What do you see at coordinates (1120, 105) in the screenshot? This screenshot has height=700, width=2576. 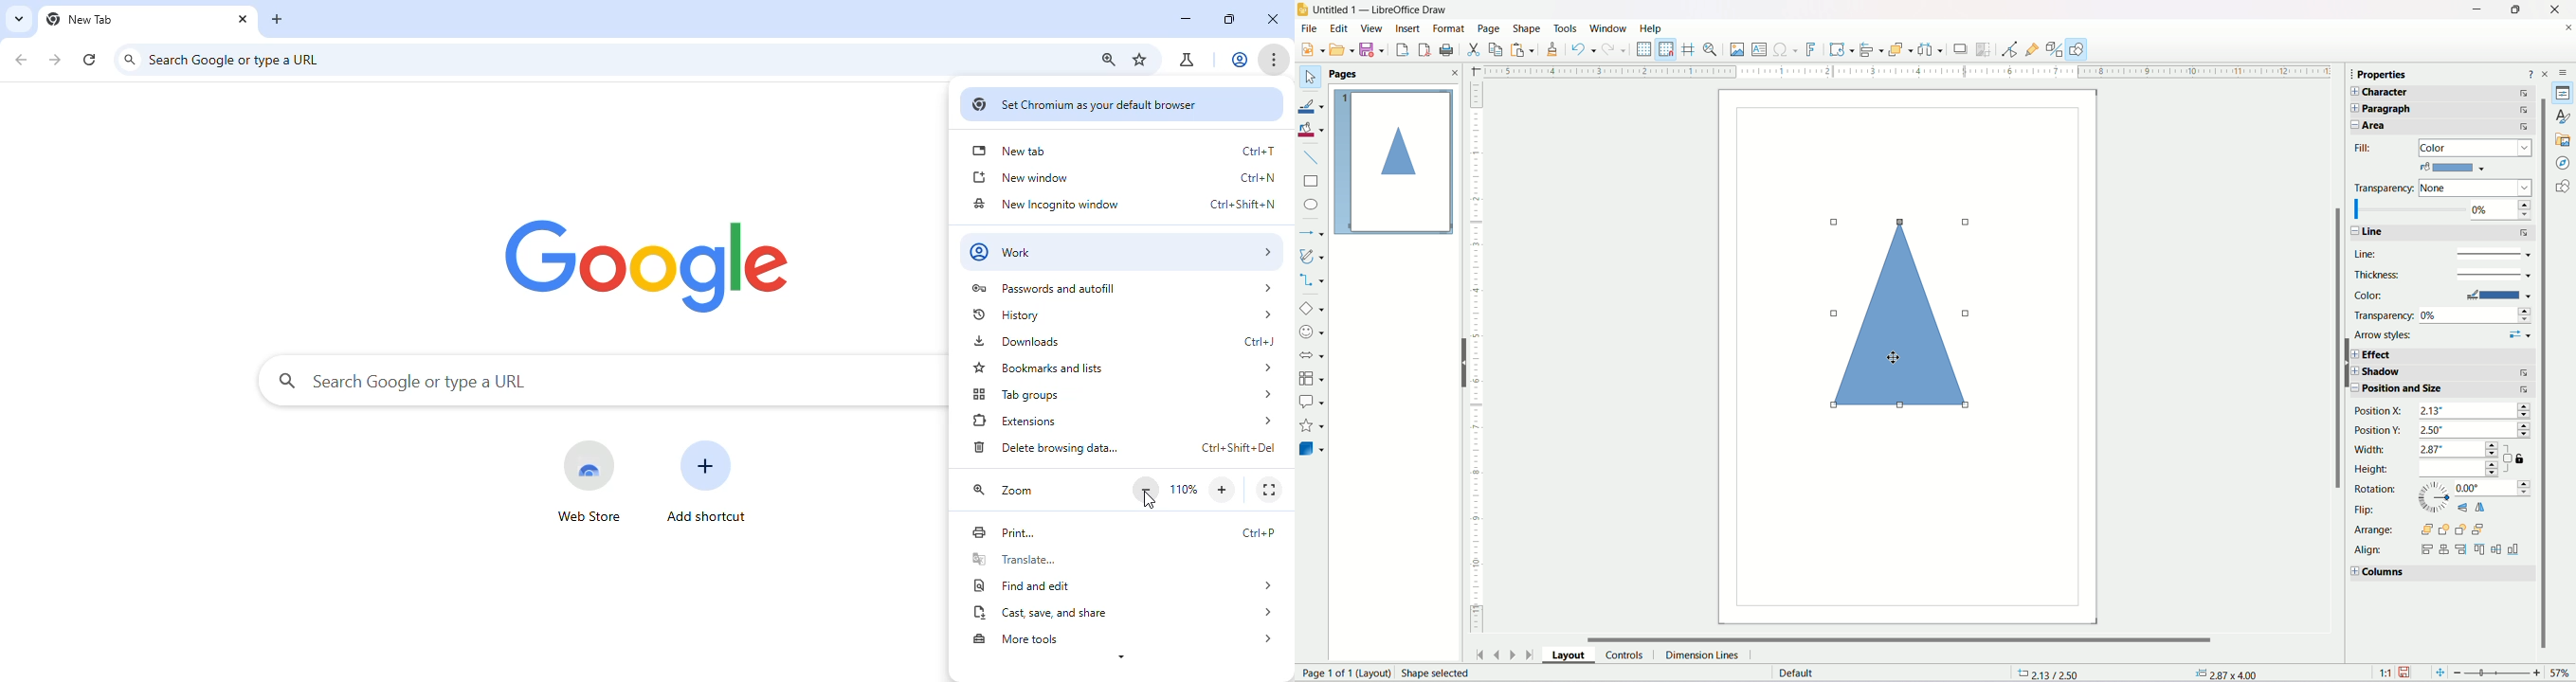 I see `set chromium as your default browser` at bounding box center [1120, 105].